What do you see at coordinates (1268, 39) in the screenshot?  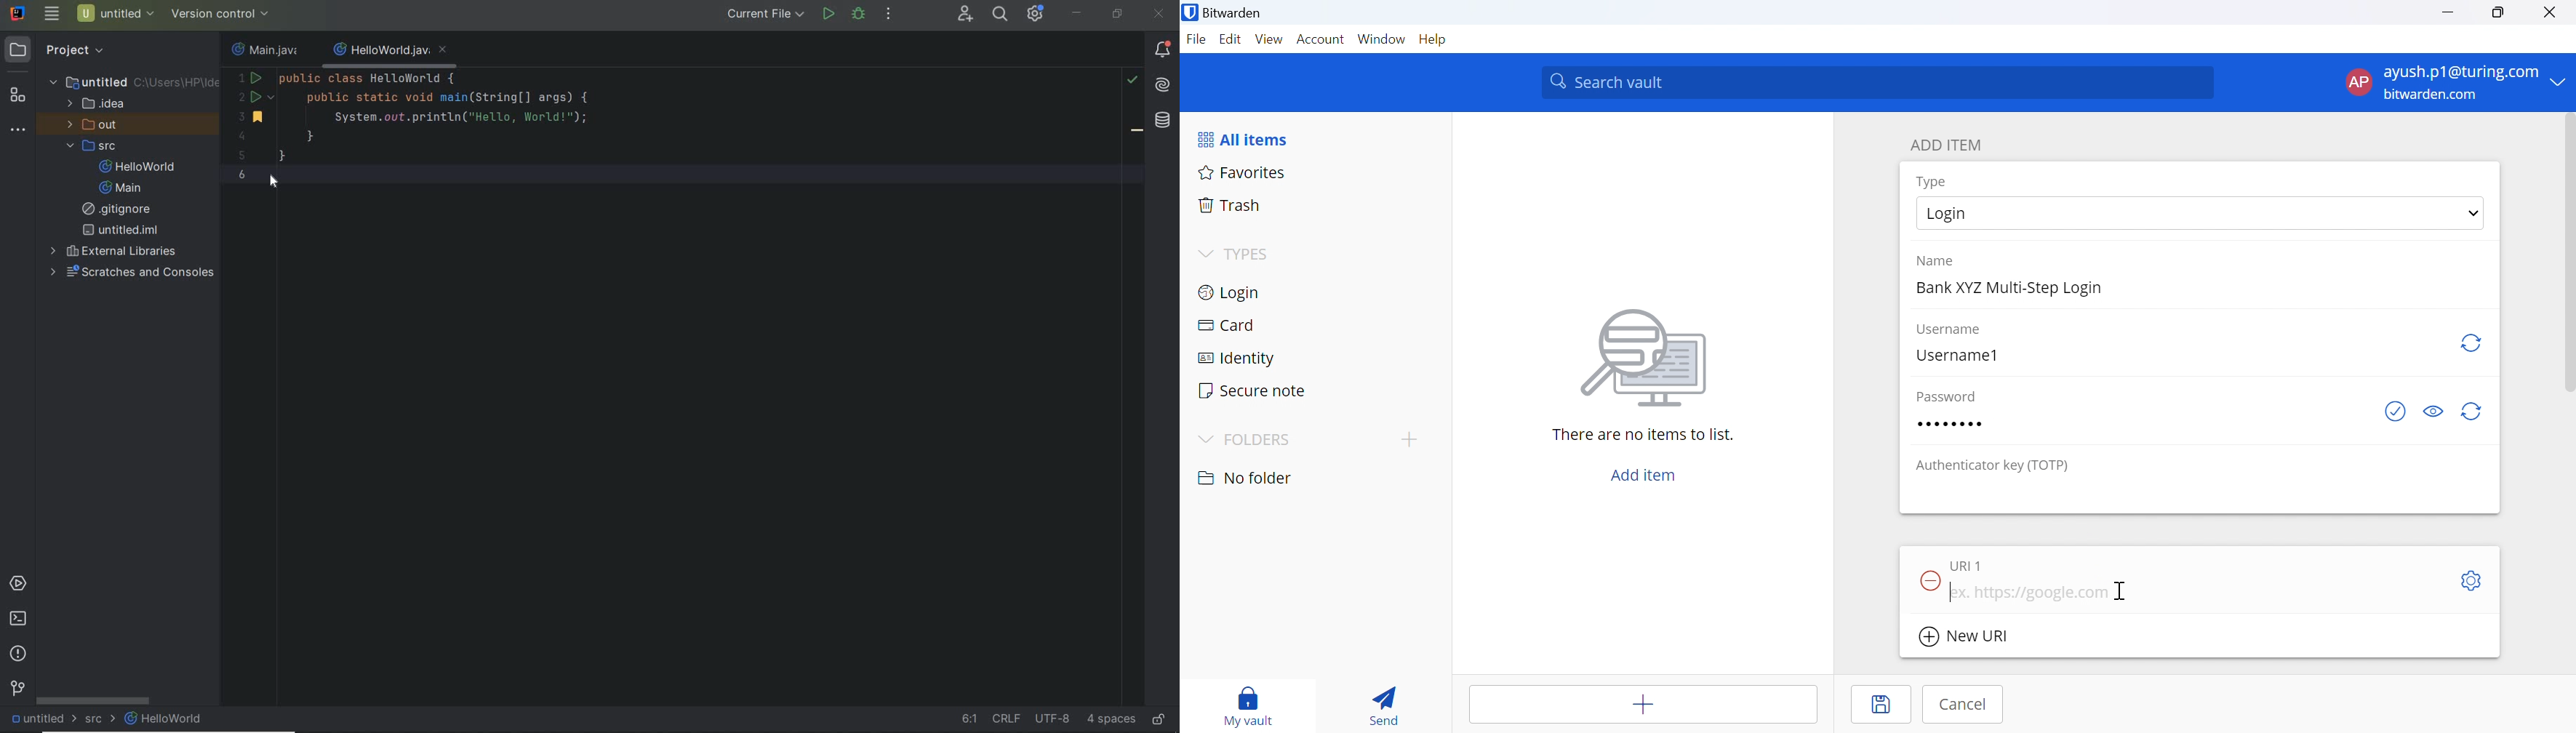 I see `View` at bounding box center [1268, 39].